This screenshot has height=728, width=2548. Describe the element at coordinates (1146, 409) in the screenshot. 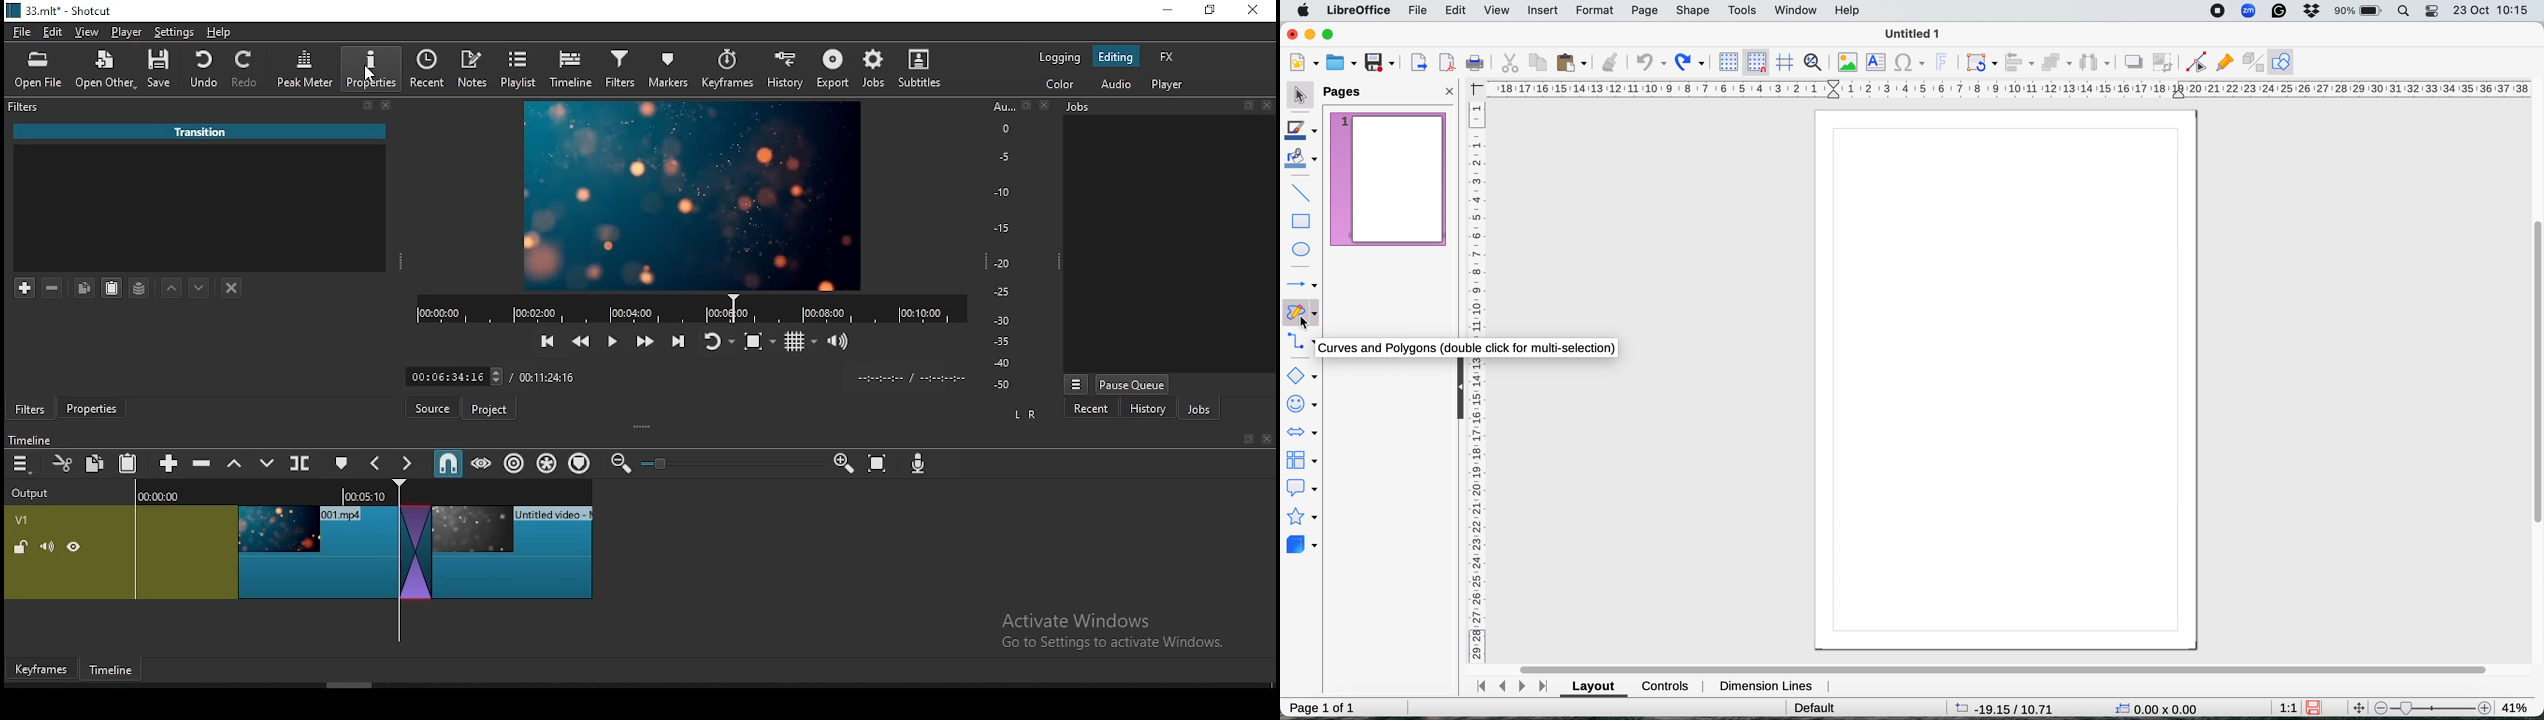

I see `history` at that location.